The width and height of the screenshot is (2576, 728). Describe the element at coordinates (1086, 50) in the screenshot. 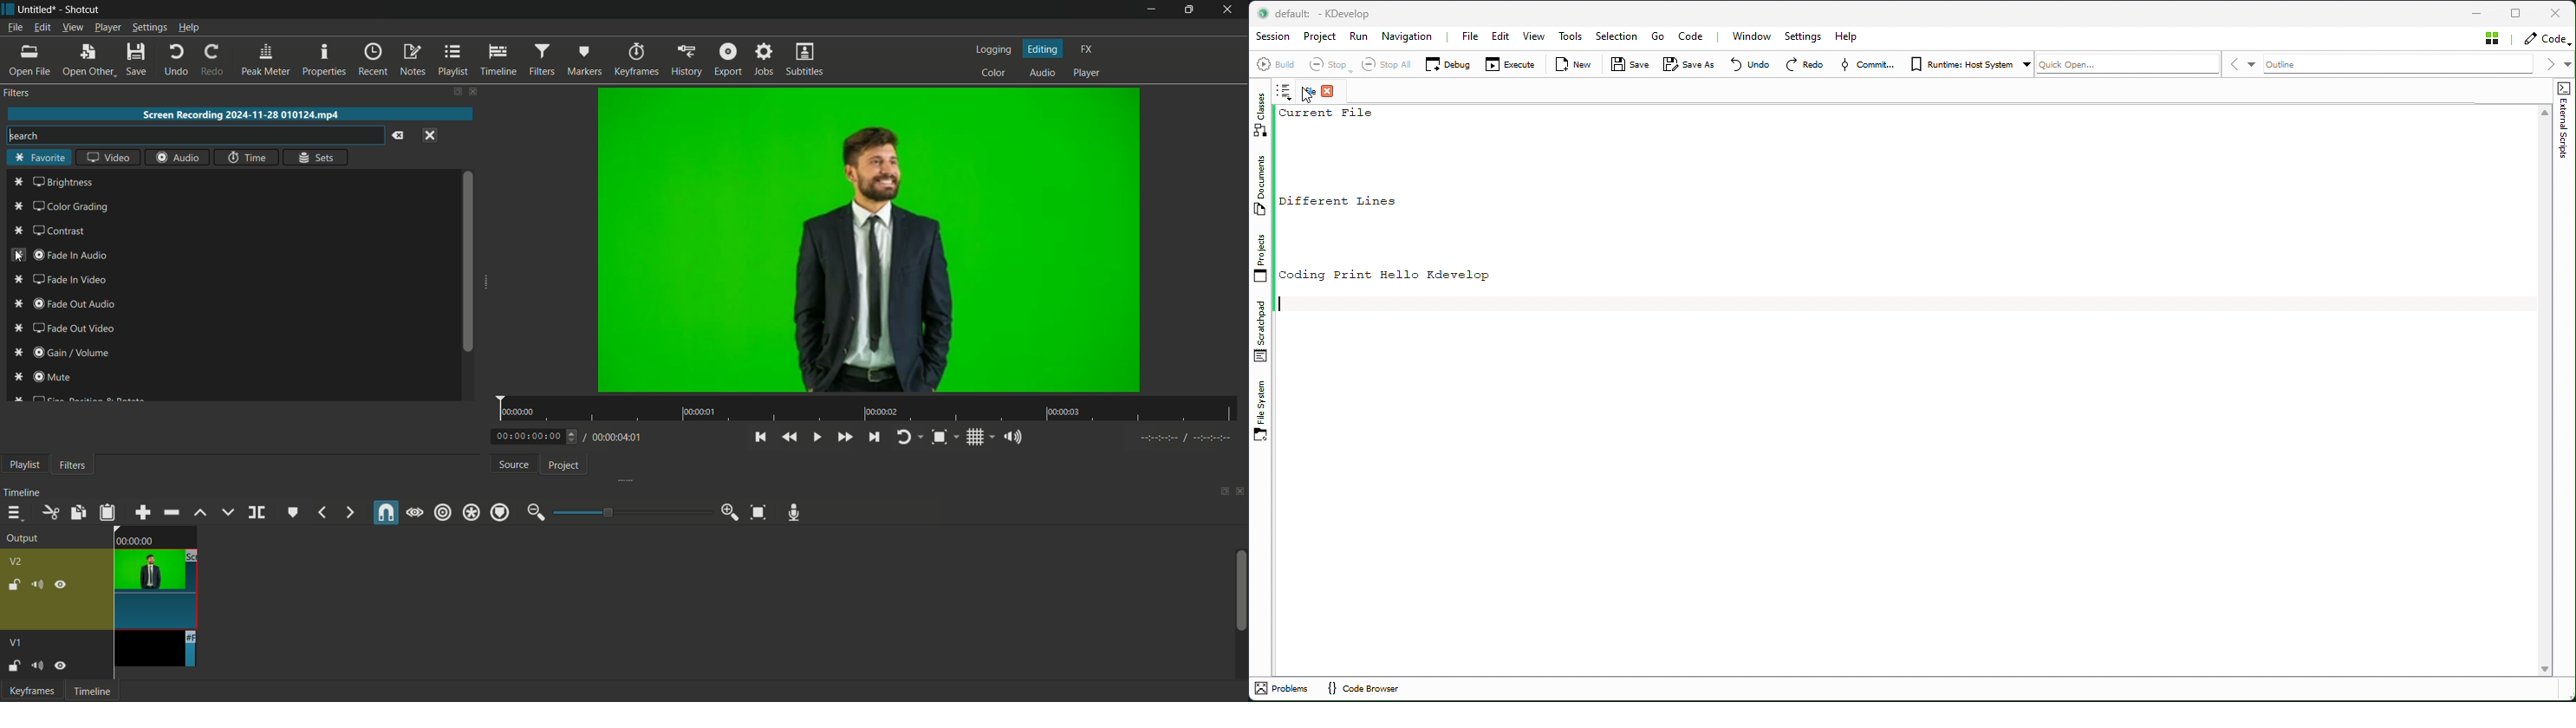

I see `fx` at that location.